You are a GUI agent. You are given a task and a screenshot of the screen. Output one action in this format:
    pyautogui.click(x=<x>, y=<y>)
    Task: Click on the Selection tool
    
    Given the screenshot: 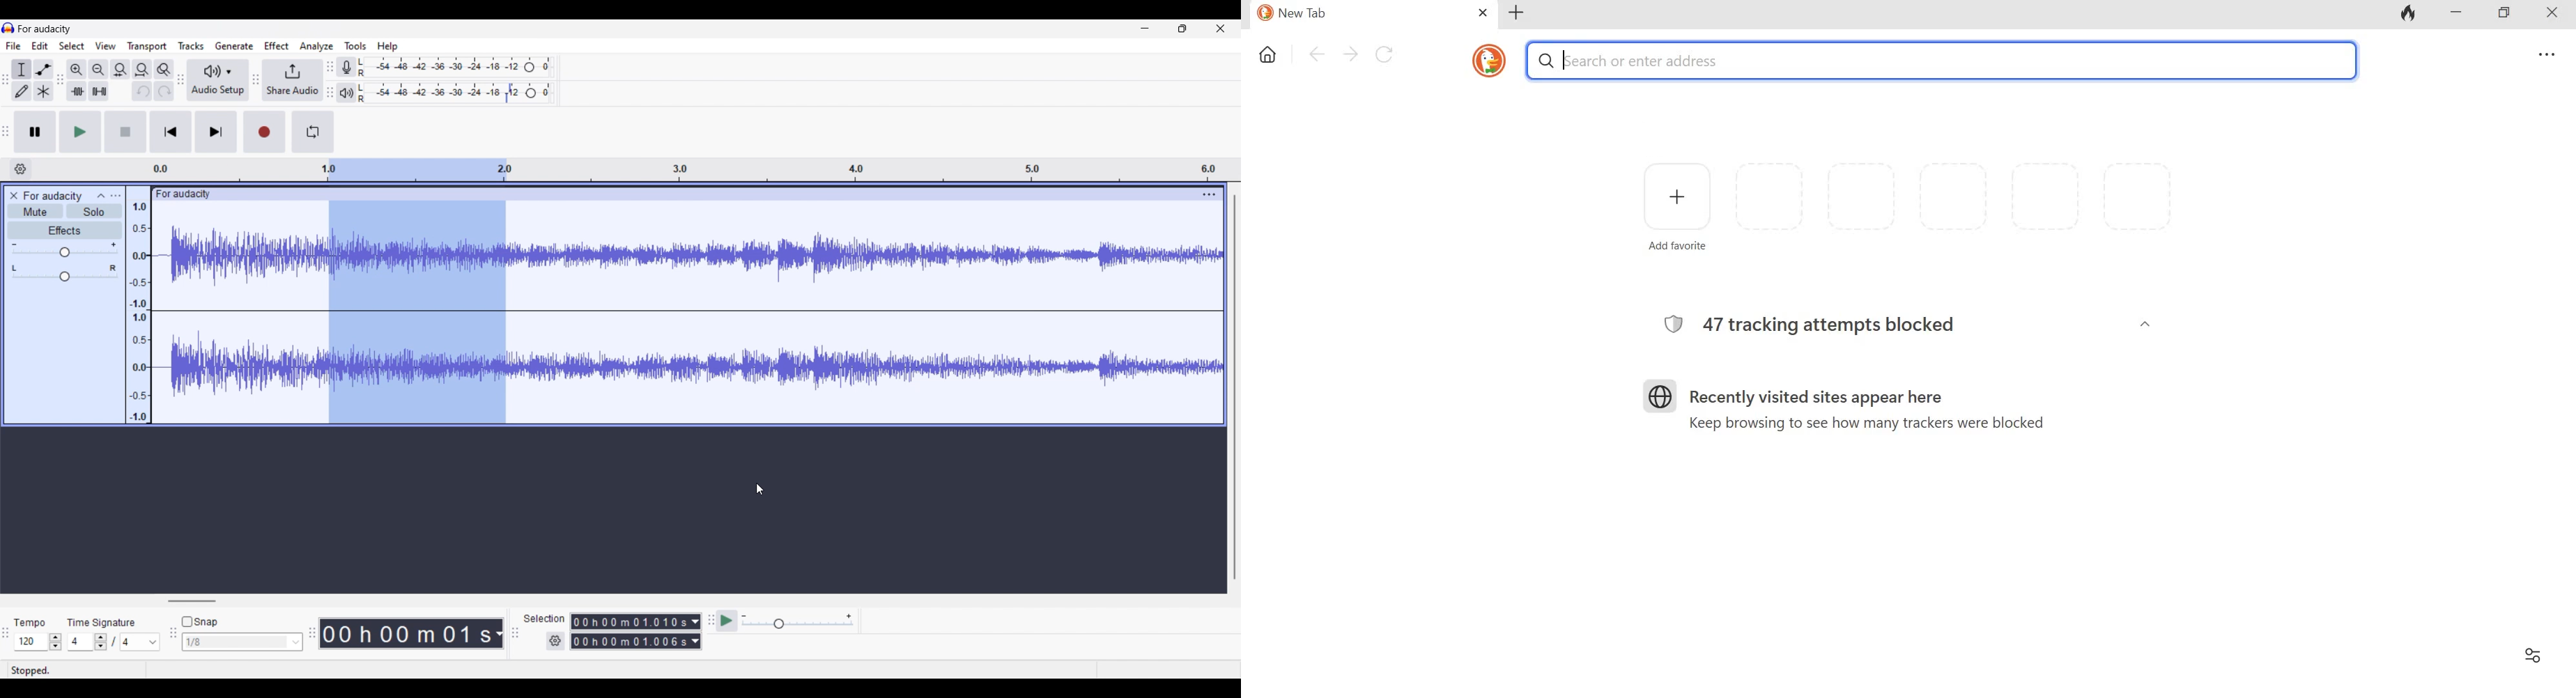 What is the action you would take?
    pyautogui.click(x=22, y=70)
    